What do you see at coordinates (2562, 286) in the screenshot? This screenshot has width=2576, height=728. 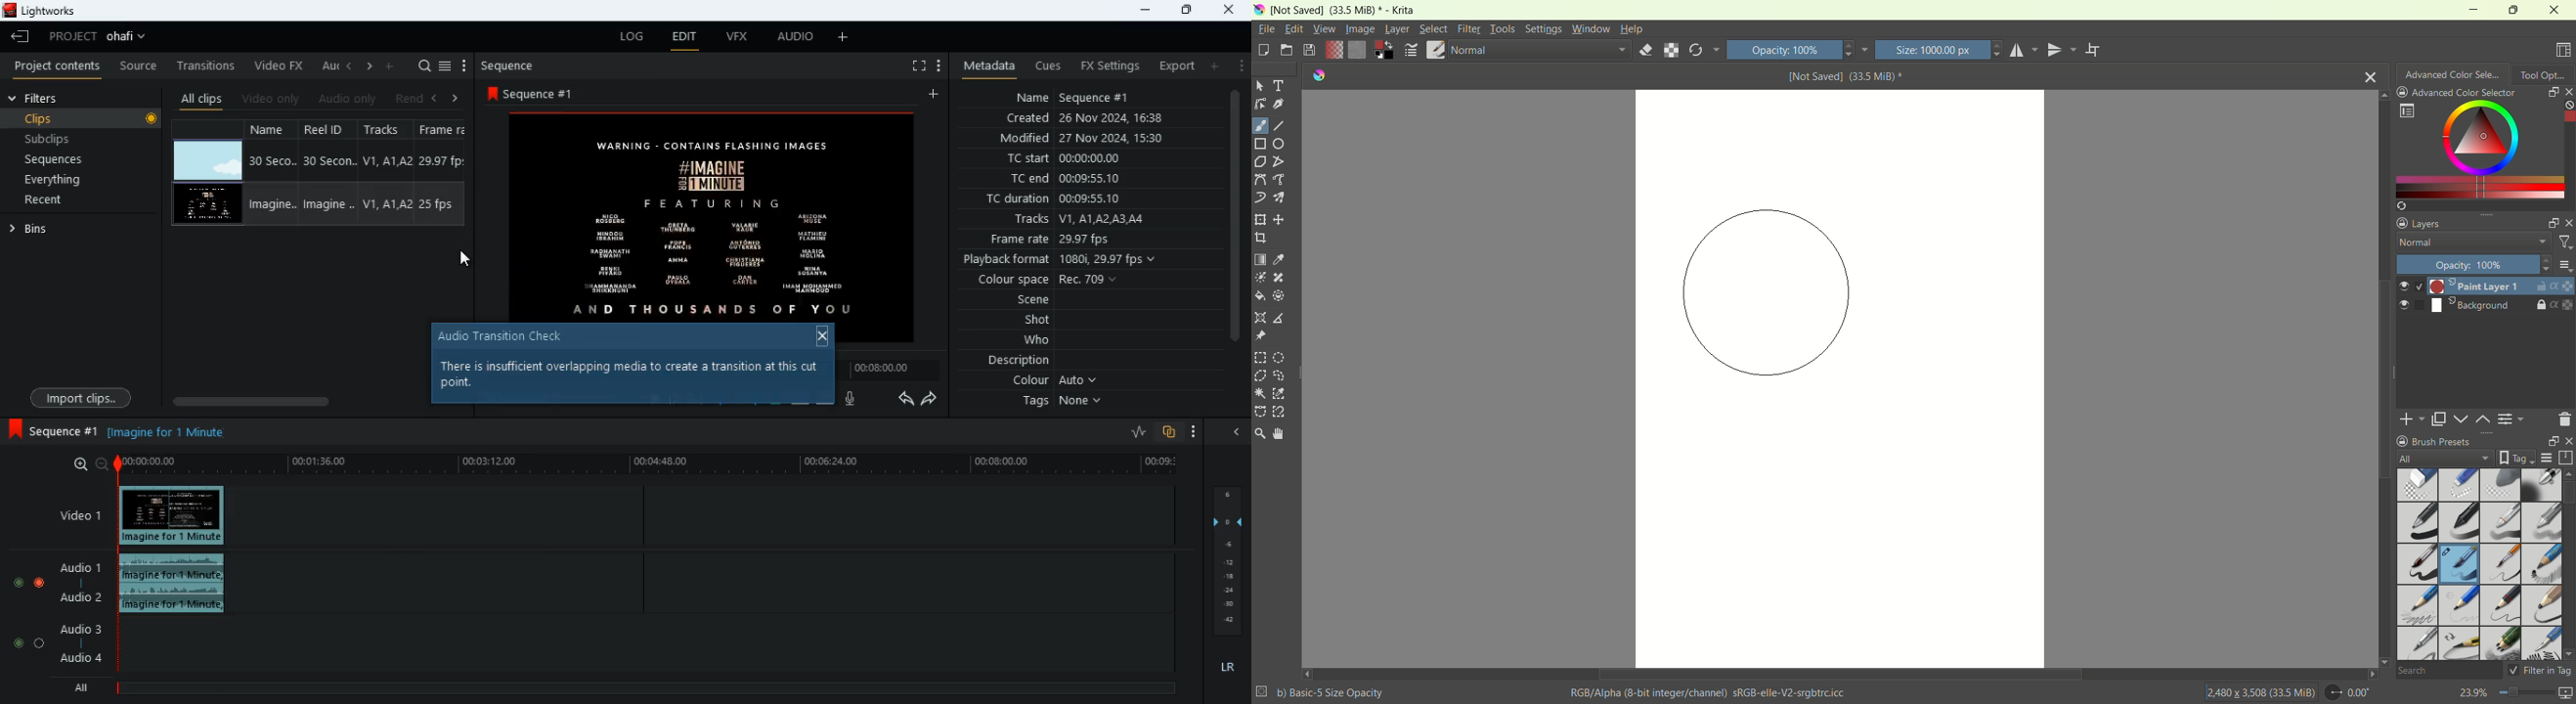 I see `properties` at bounding box center [2562, 286].